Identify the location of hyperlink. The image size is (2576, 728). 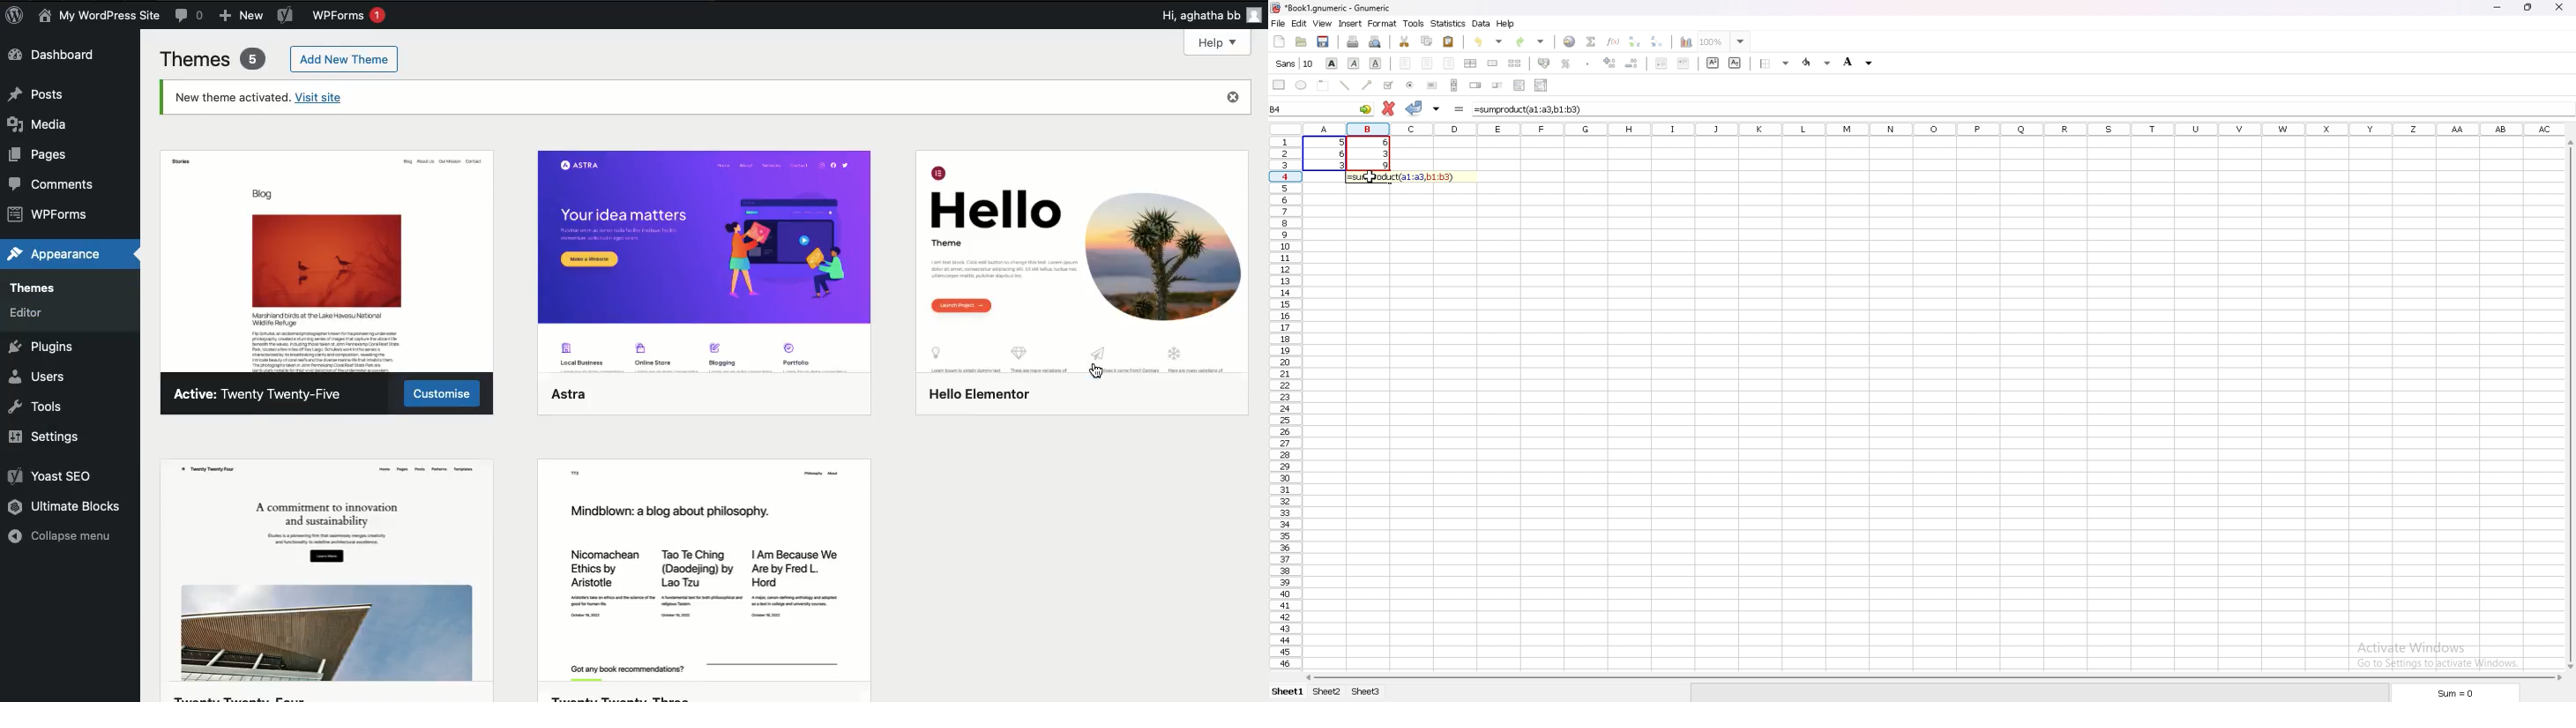
(1570, 42).